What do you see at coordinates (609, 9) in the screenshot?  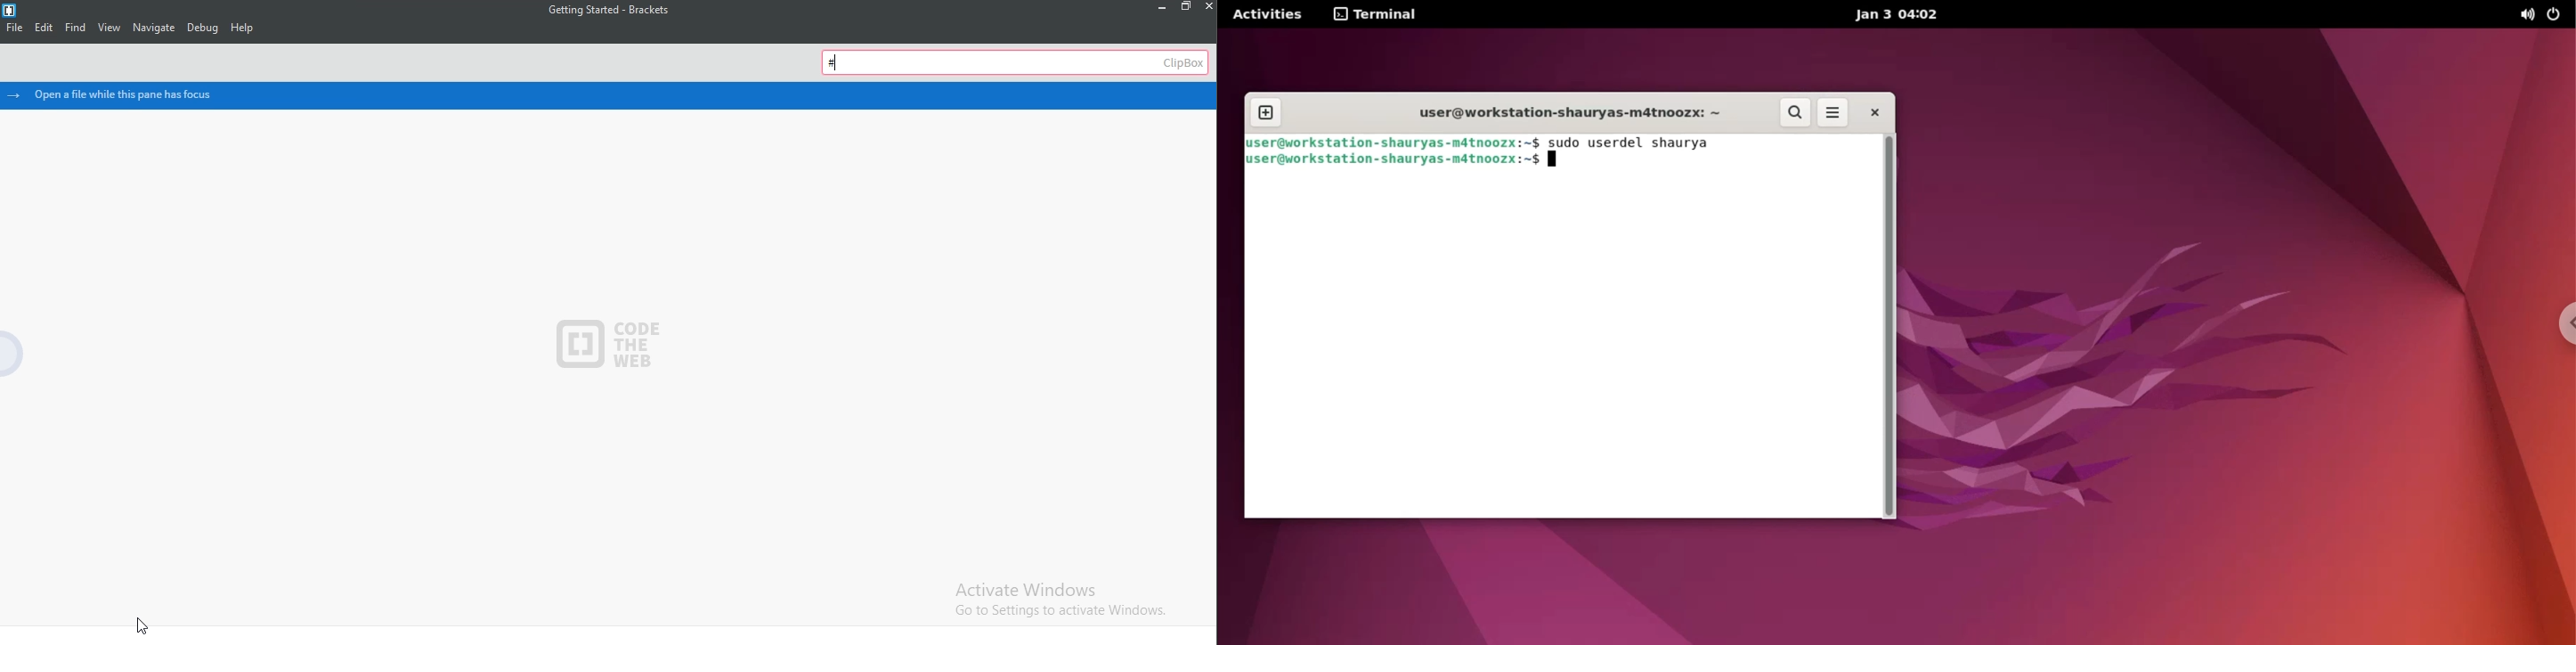 I see `file name` at bounding box center [609, 9].